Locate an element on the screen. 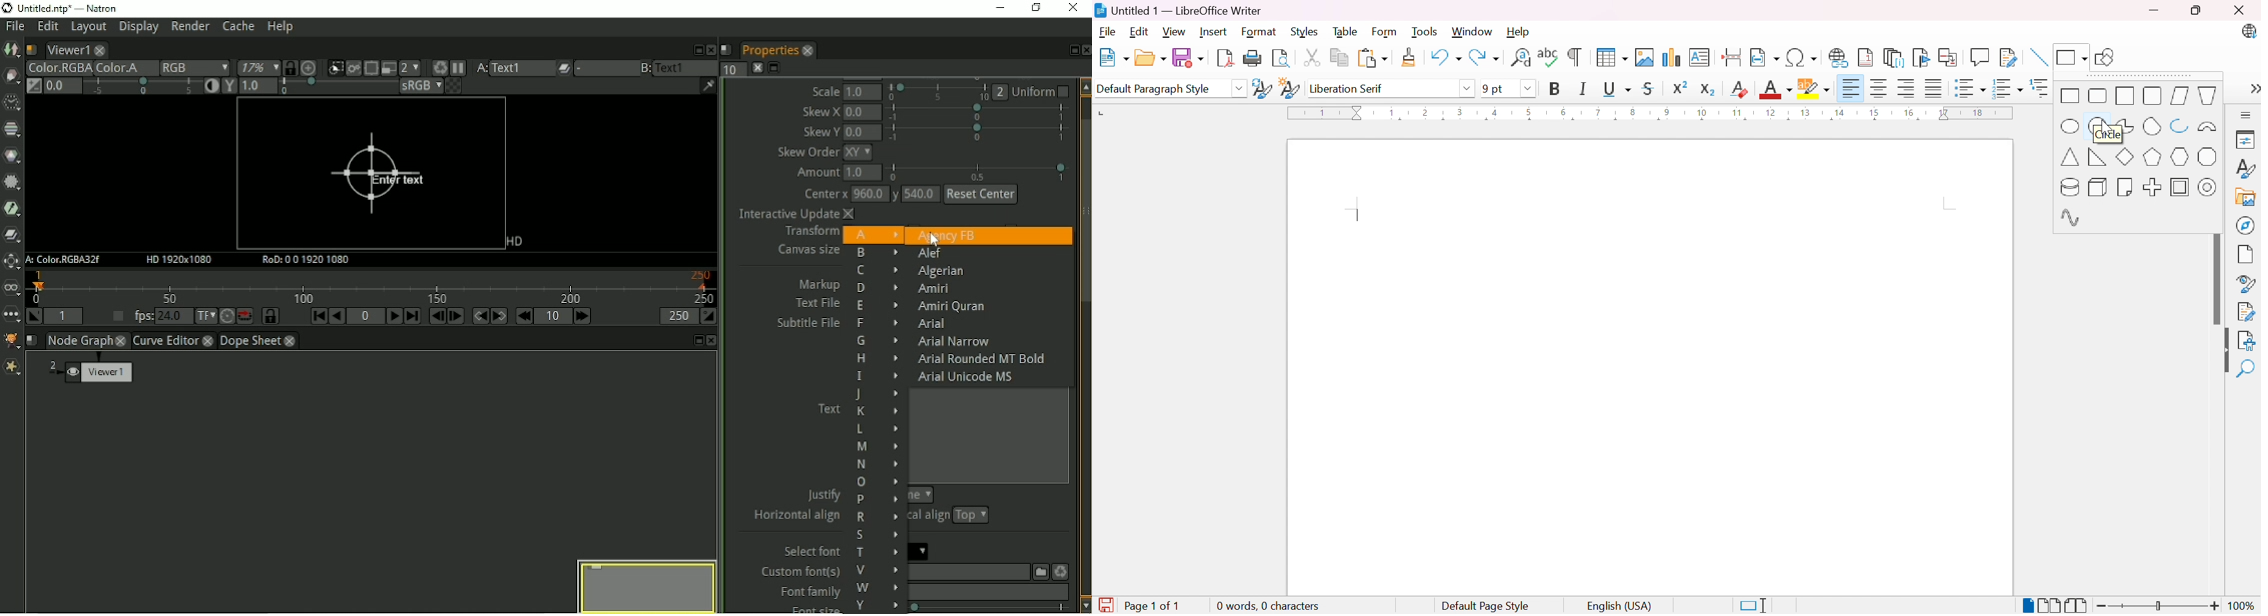 This screenshot has width=2268, height=616. Format is located at coordinates (1260, 32).